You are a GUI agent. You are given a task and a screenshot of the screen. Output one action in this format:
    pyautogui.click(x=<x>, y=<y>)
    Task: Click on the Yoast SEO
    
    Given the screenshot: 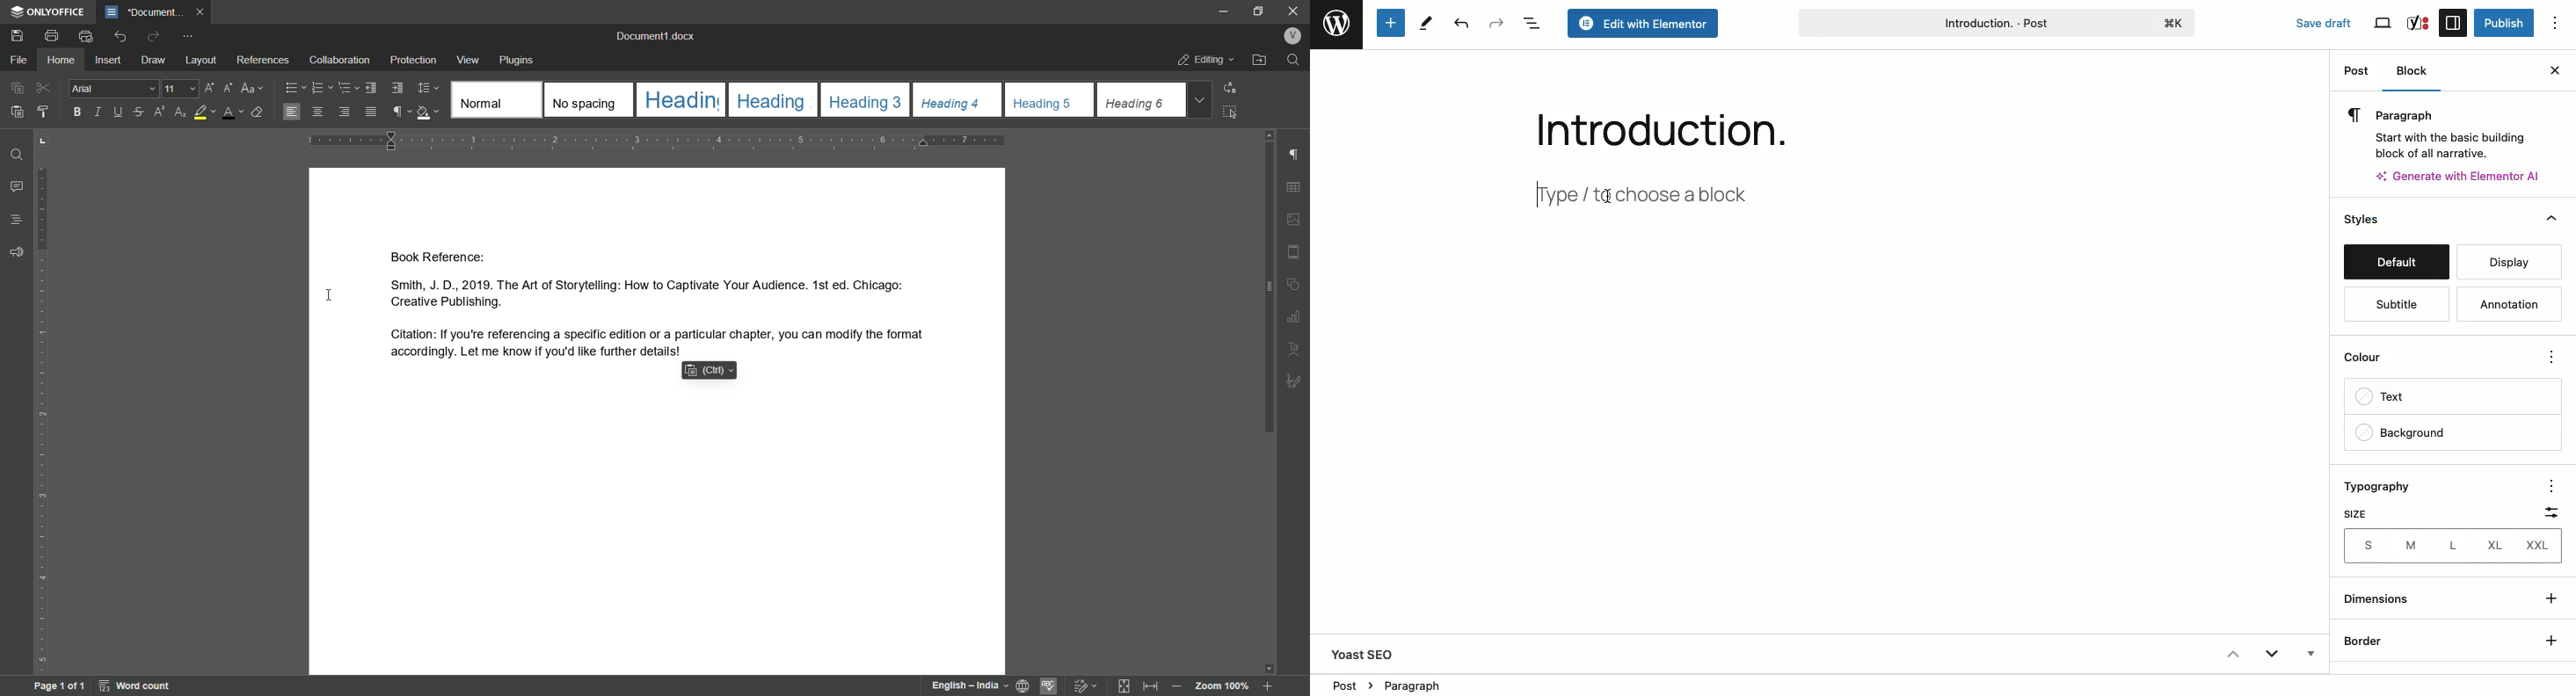 What is the action you would take?
    pyautogui.click(x=1371, y=654)
    